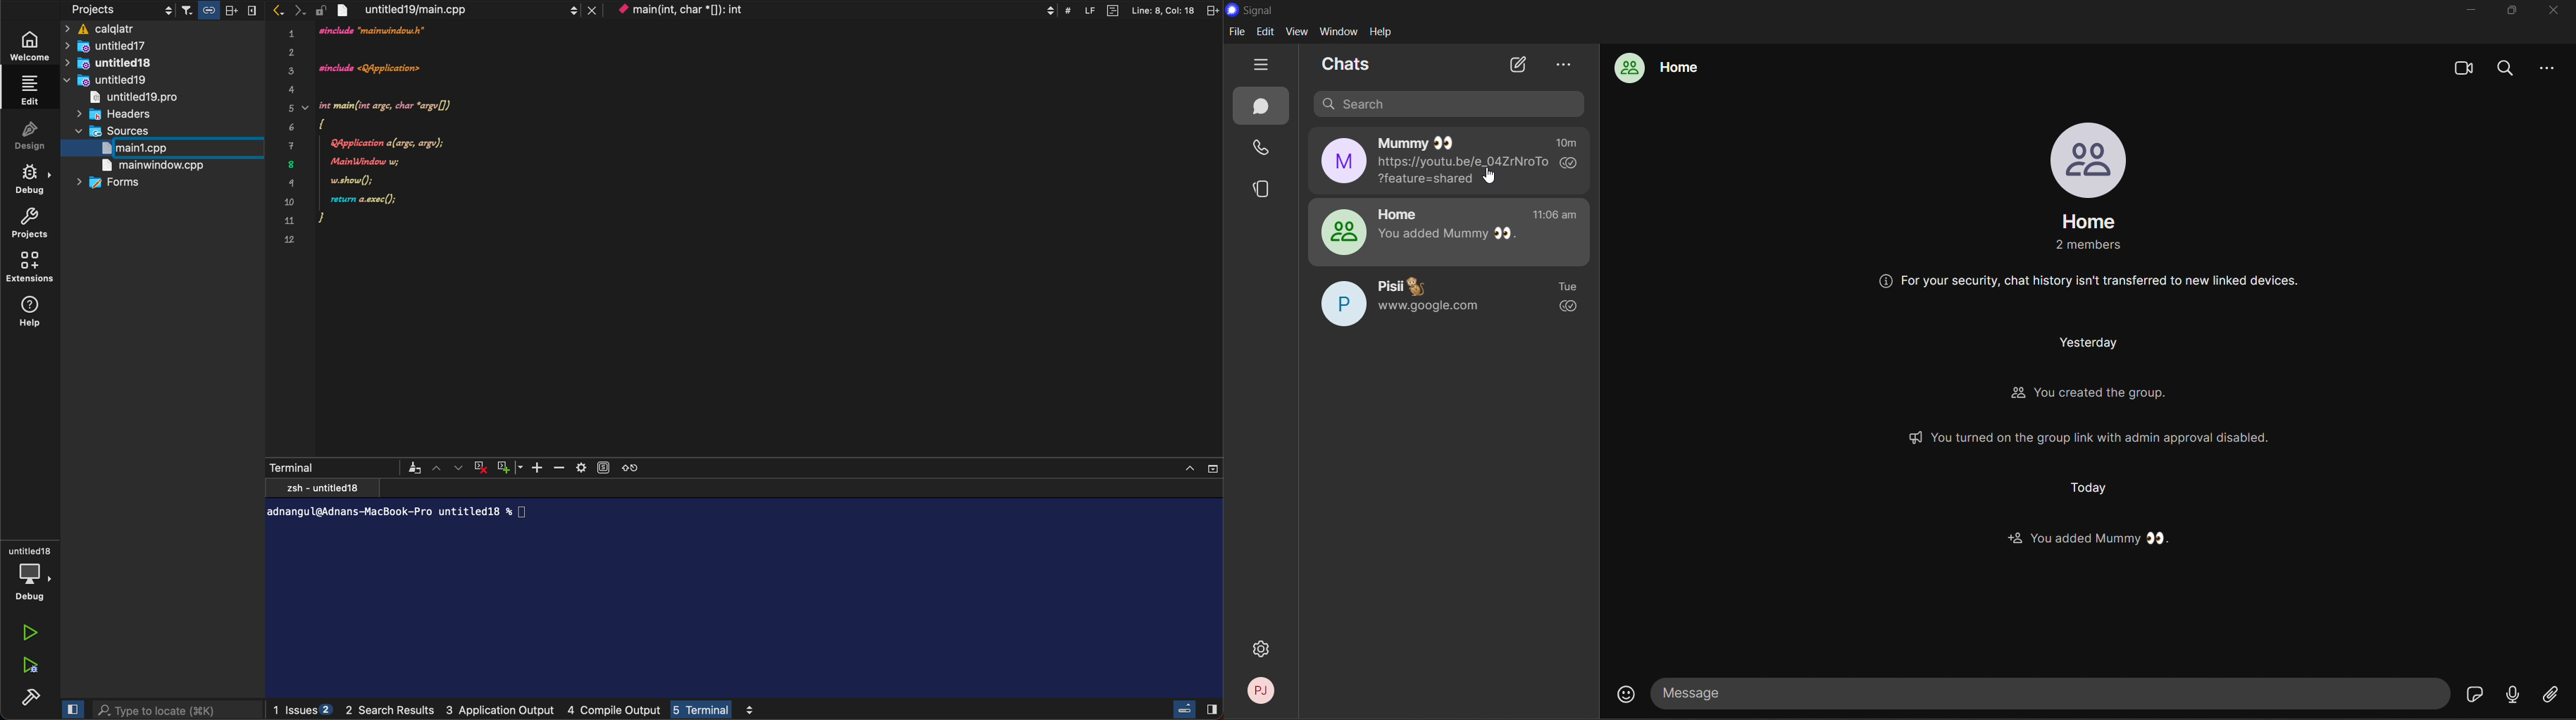  Describe the element at coordinates (164, 30) in the screenshot. I see `calqaltr` at that location.